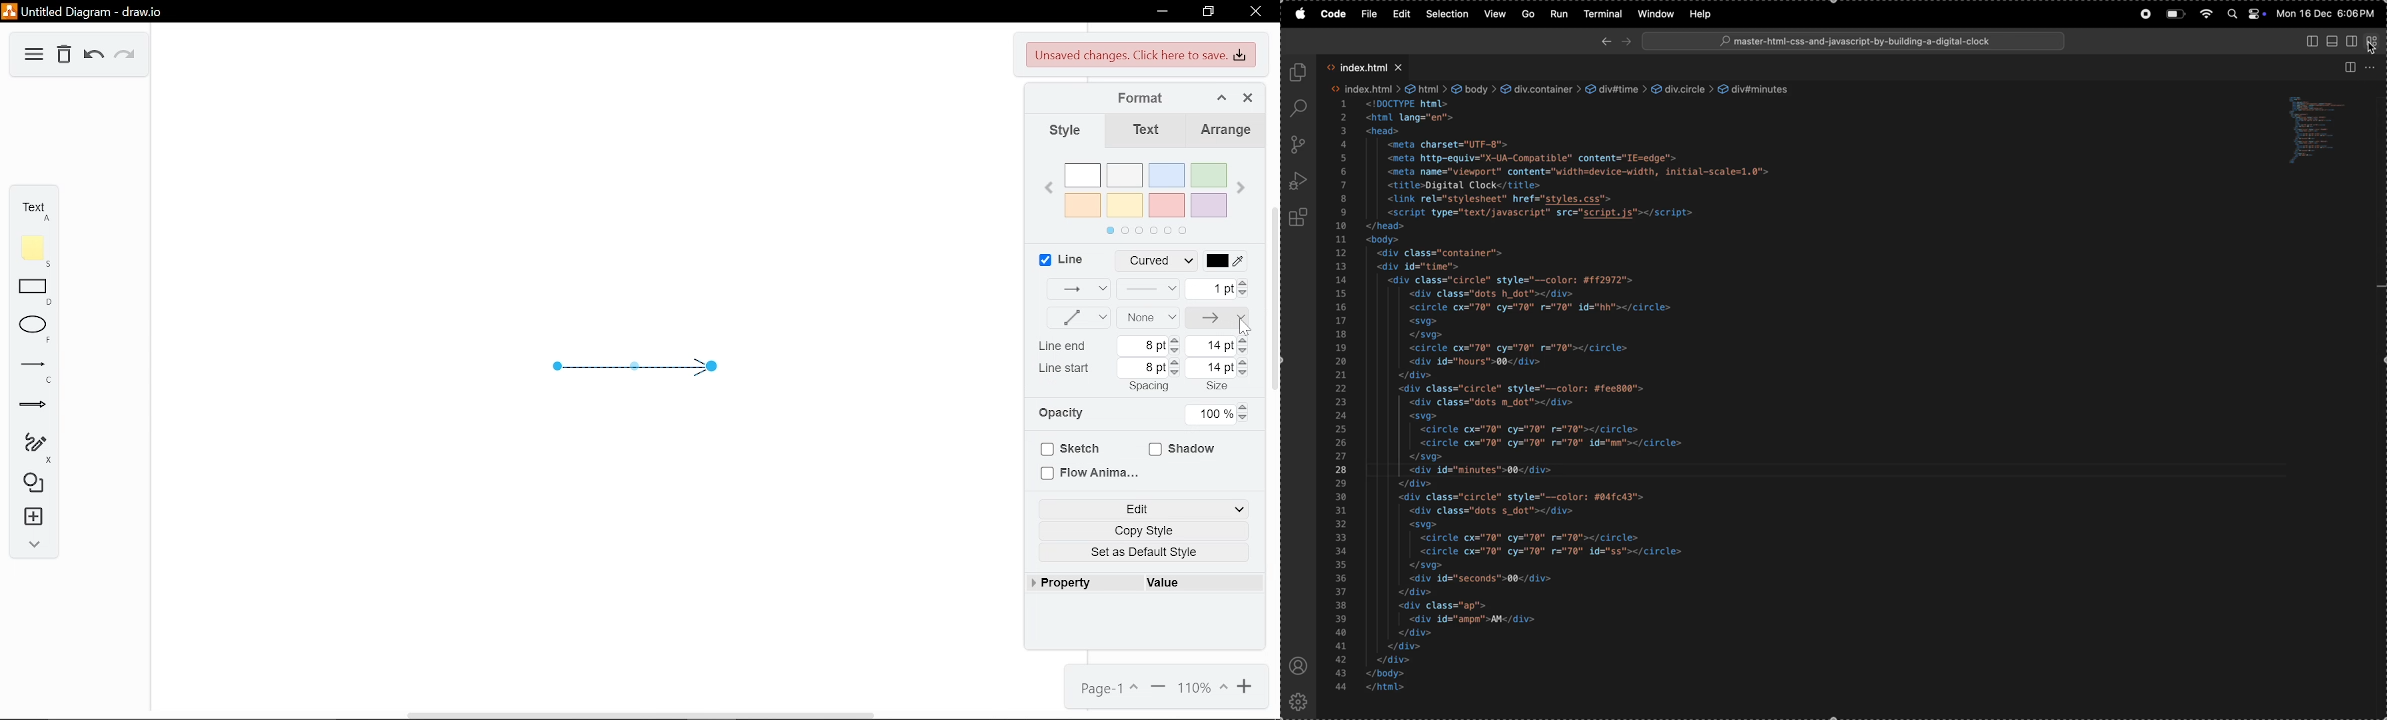 This screenshot has height=728, width=2408. I want to click on Close, so click(1256, 13).